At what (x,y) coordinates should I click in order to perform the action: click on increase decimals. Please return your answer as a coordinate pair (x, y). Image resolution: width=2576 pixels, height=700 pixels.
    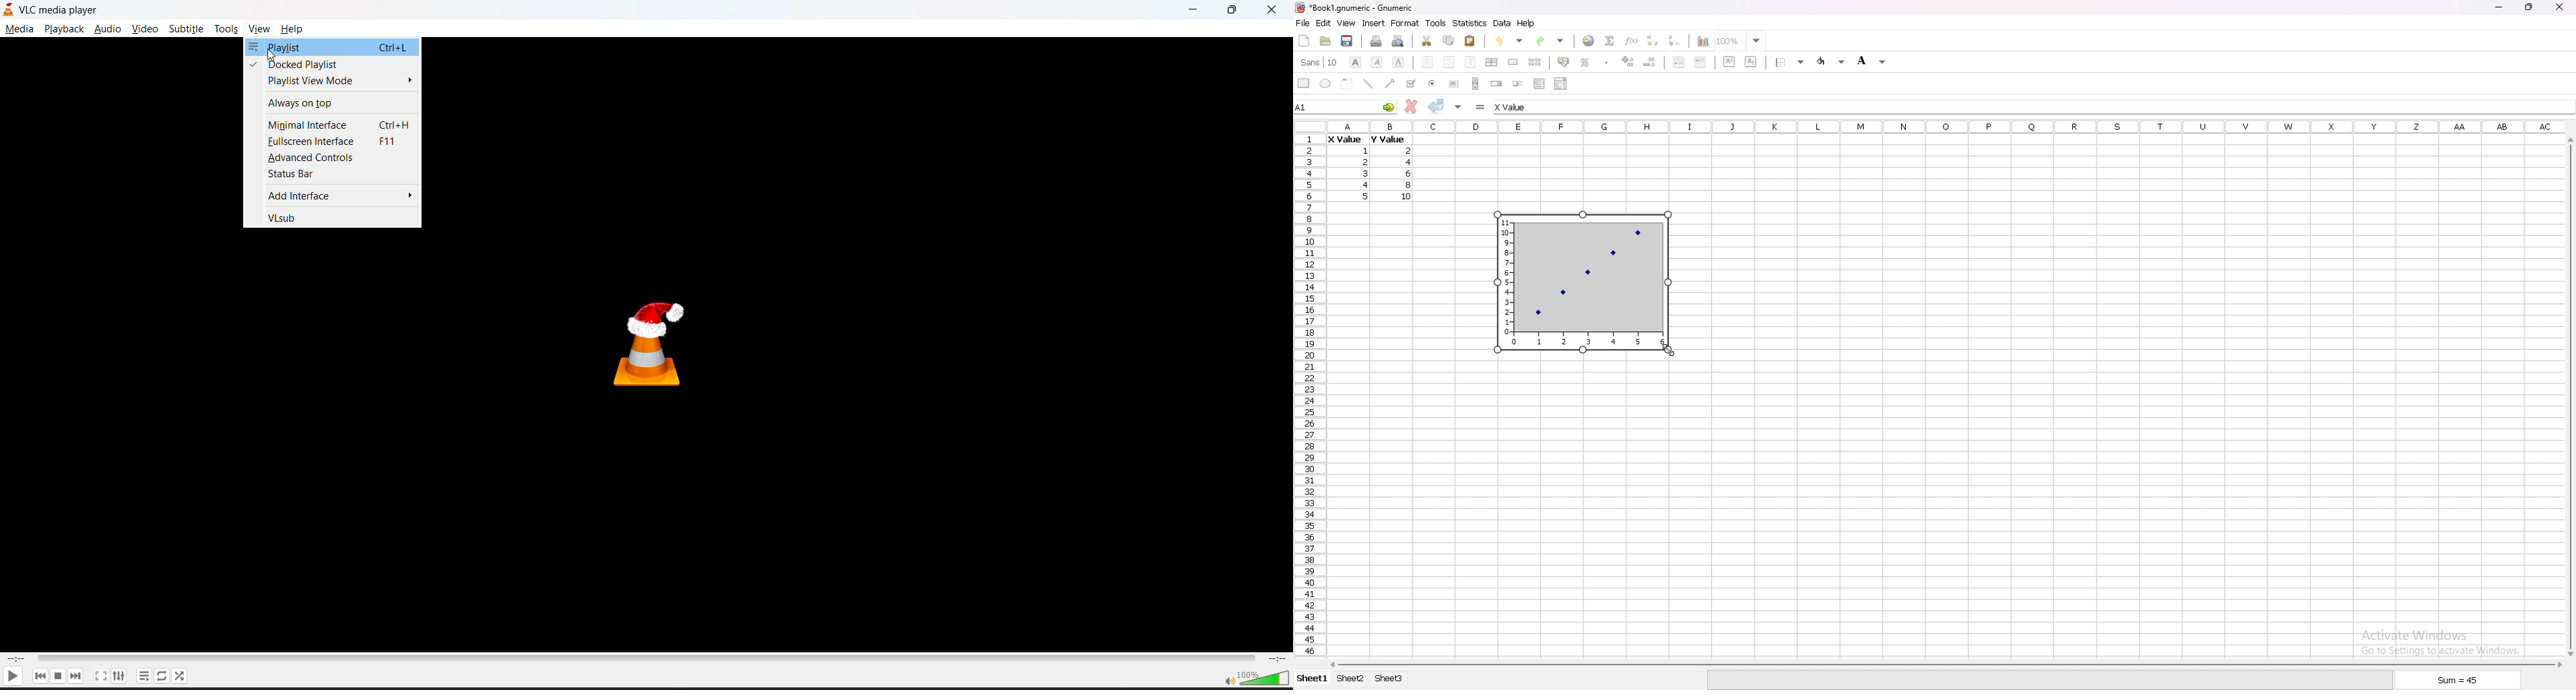
    Looking at the image, I should click on (1629, 62).